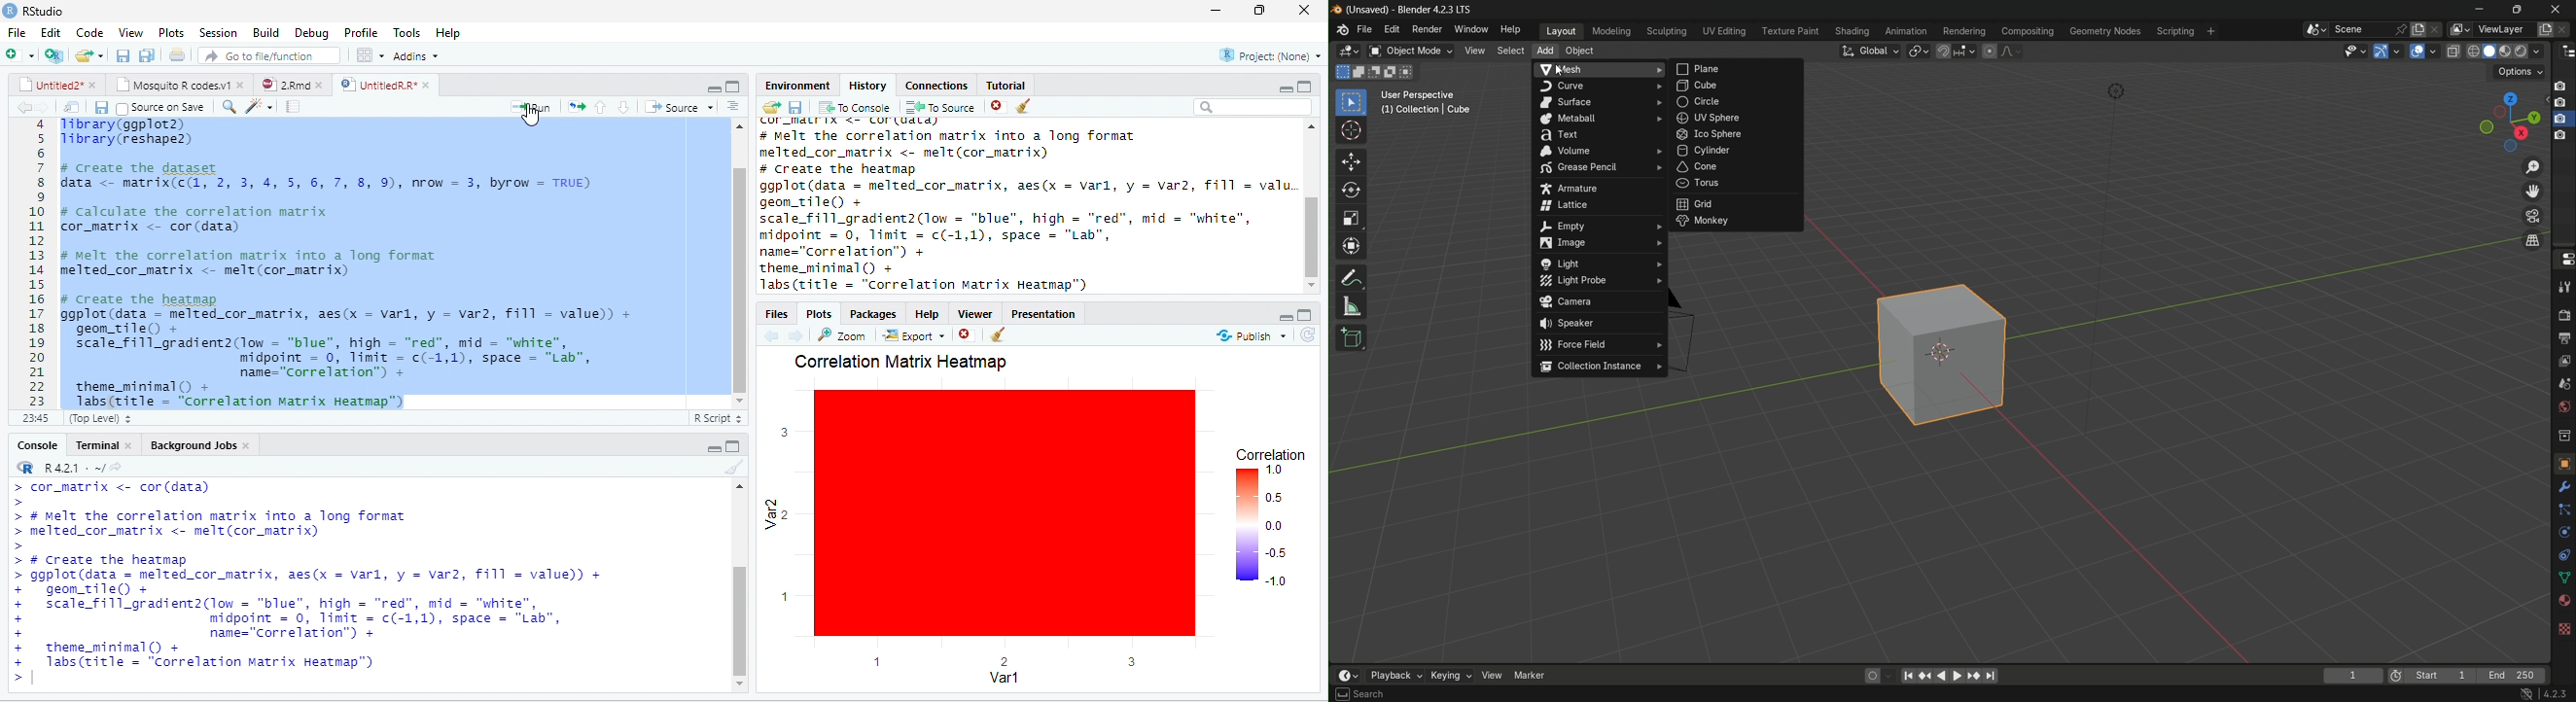 Image resolution: width=2576 pixels, height=728 pixels. What do you see at coordinates (360, 32) in the screenshot?
I see `profile` at bounding box center [360, 32].